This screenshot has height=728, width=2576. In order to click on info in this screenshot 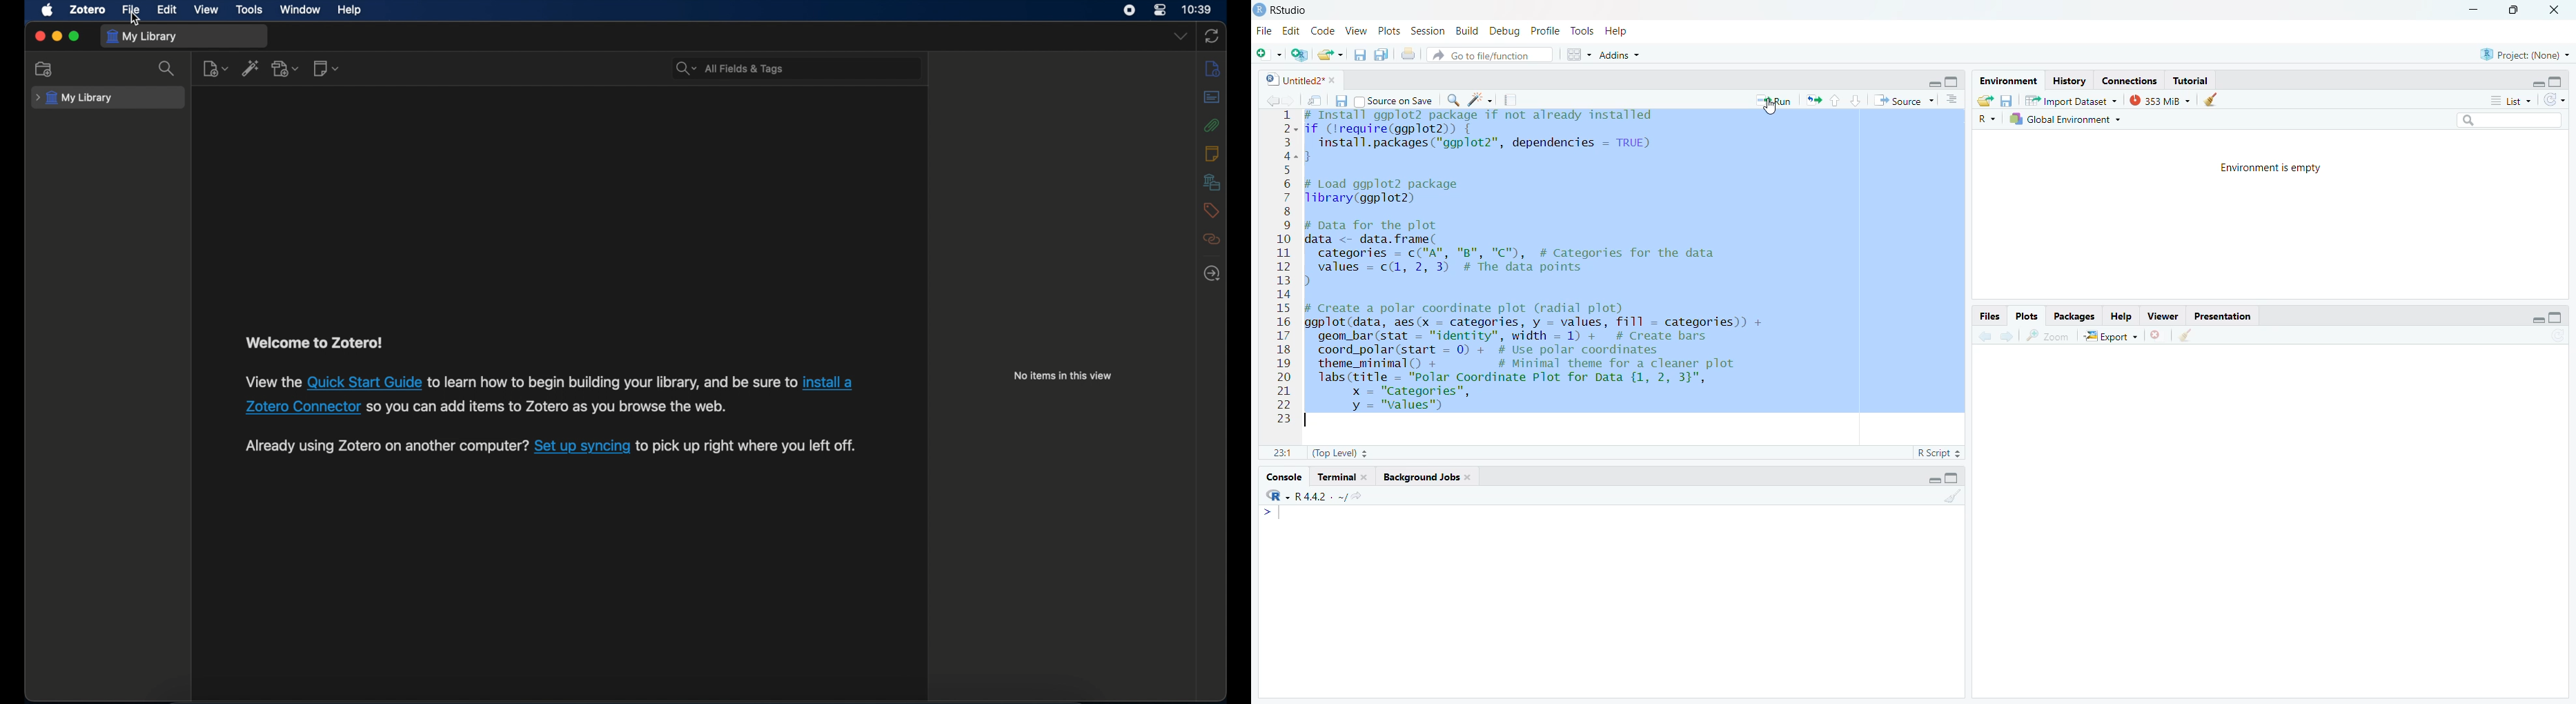, I will do `click(1213, 69)`.